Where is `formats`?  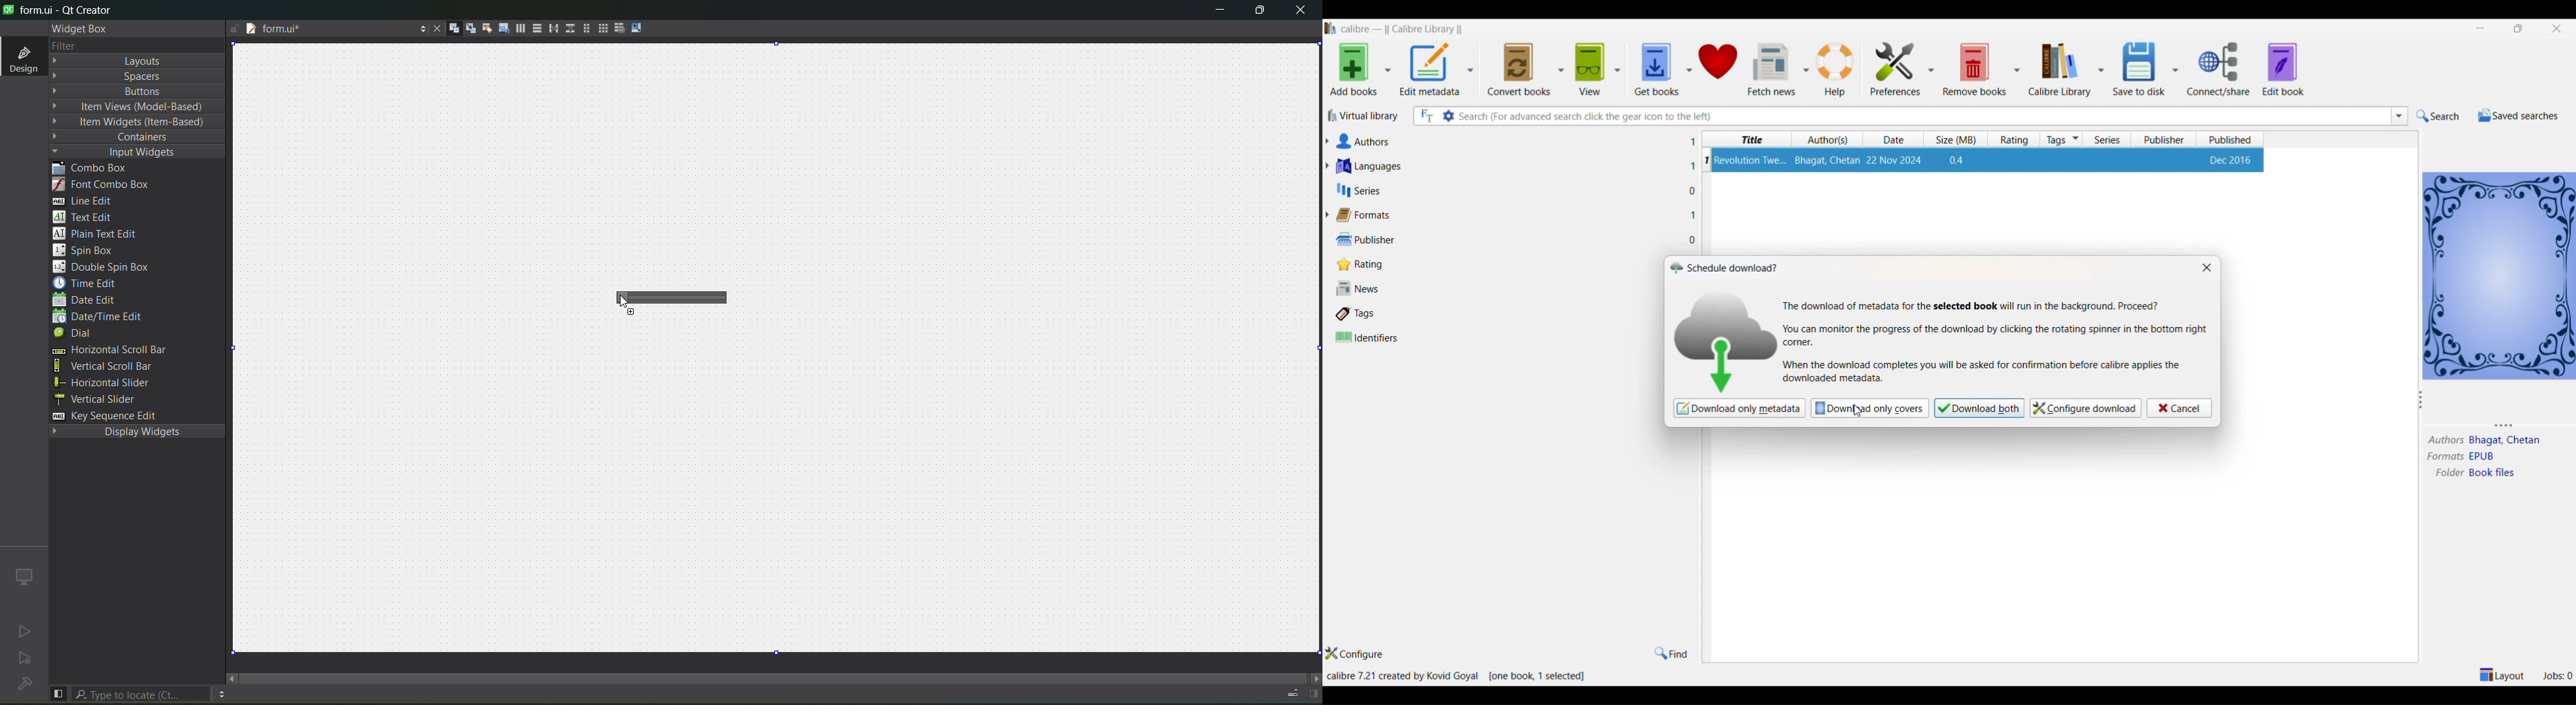
formats is located at coordinates (2442, 457).